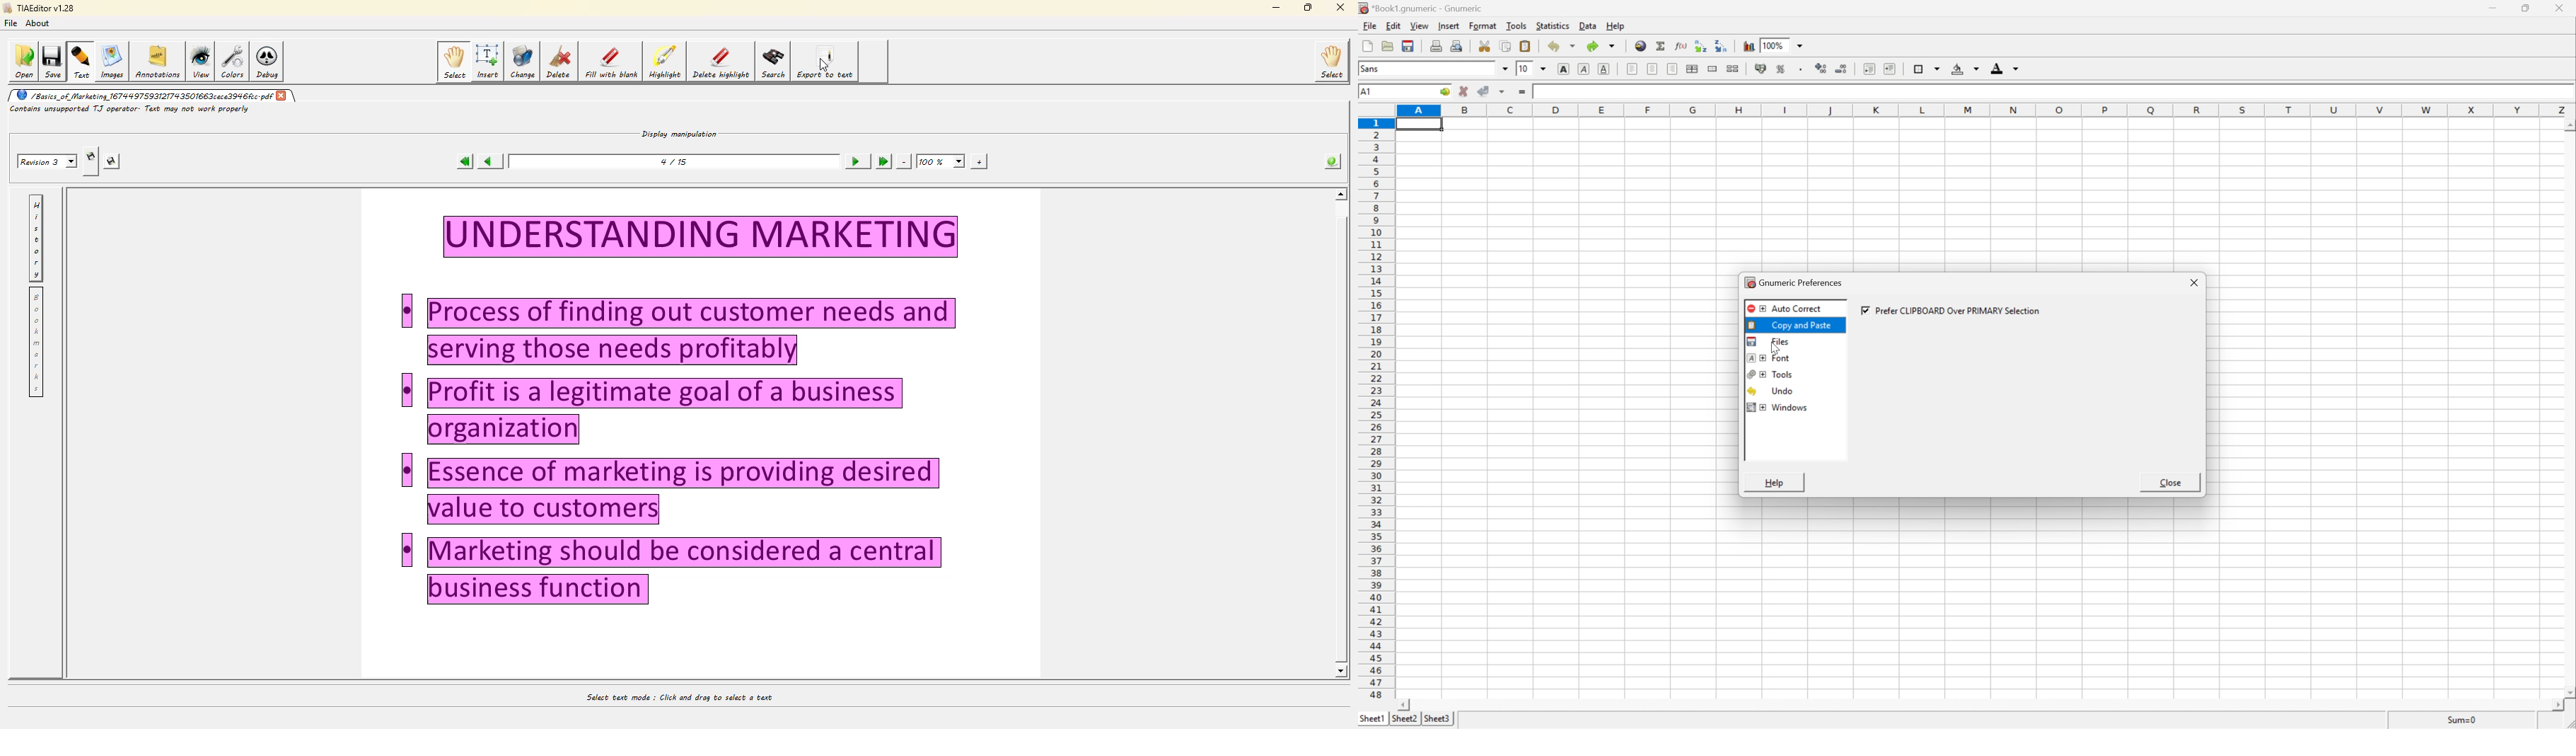  What do you see at coordinates (1682, 45) in the screenshot?
I see `edit function in current cell` at bounding box center [1682, 45].